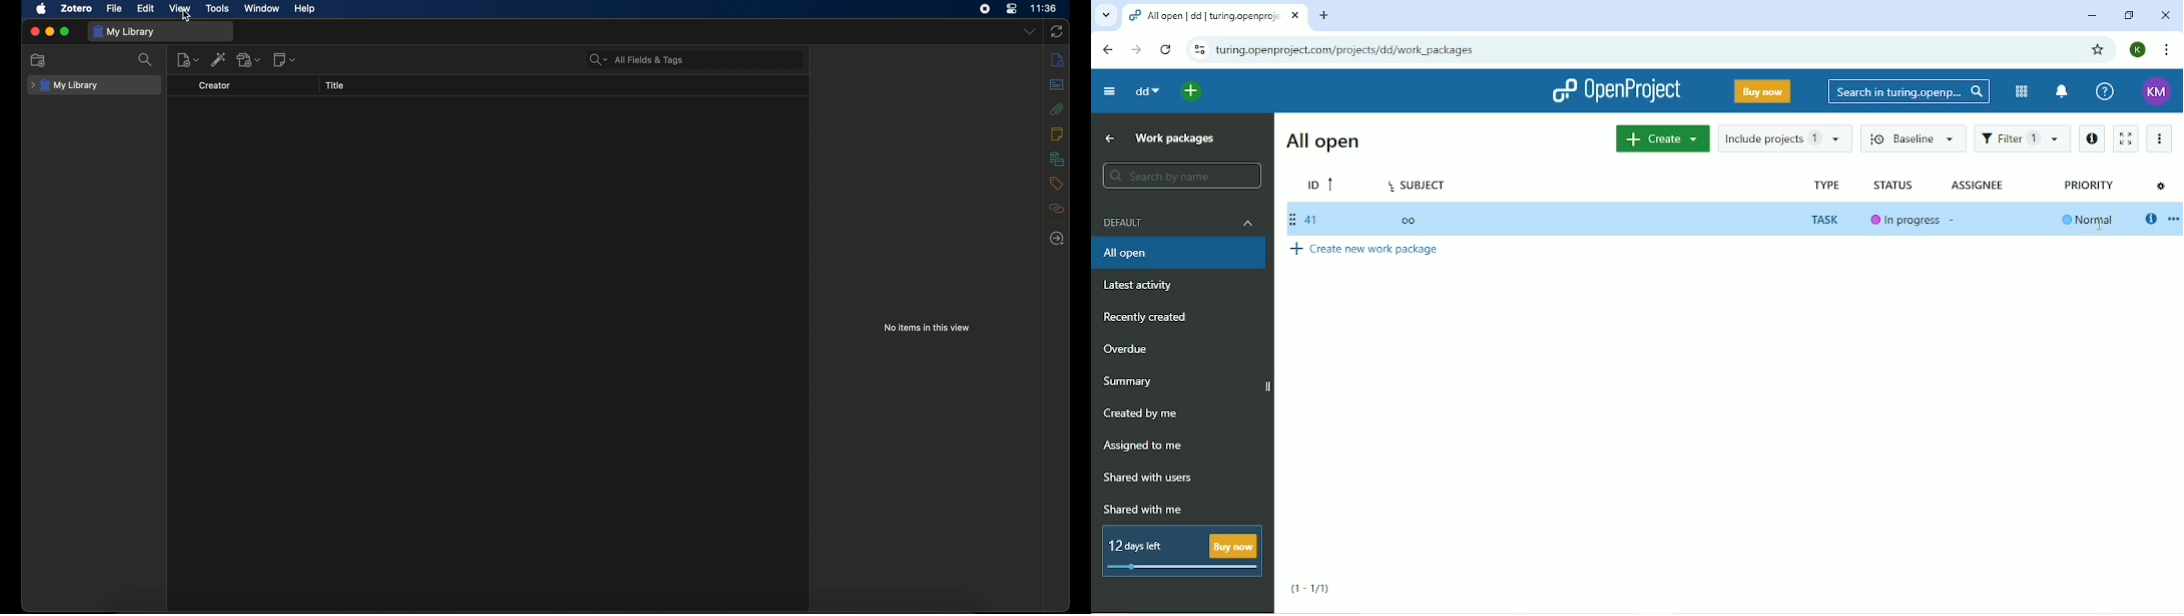 Image resolution: width=2184 pixels, height=616 pixels. I want to click on related, so click(1057, 209).